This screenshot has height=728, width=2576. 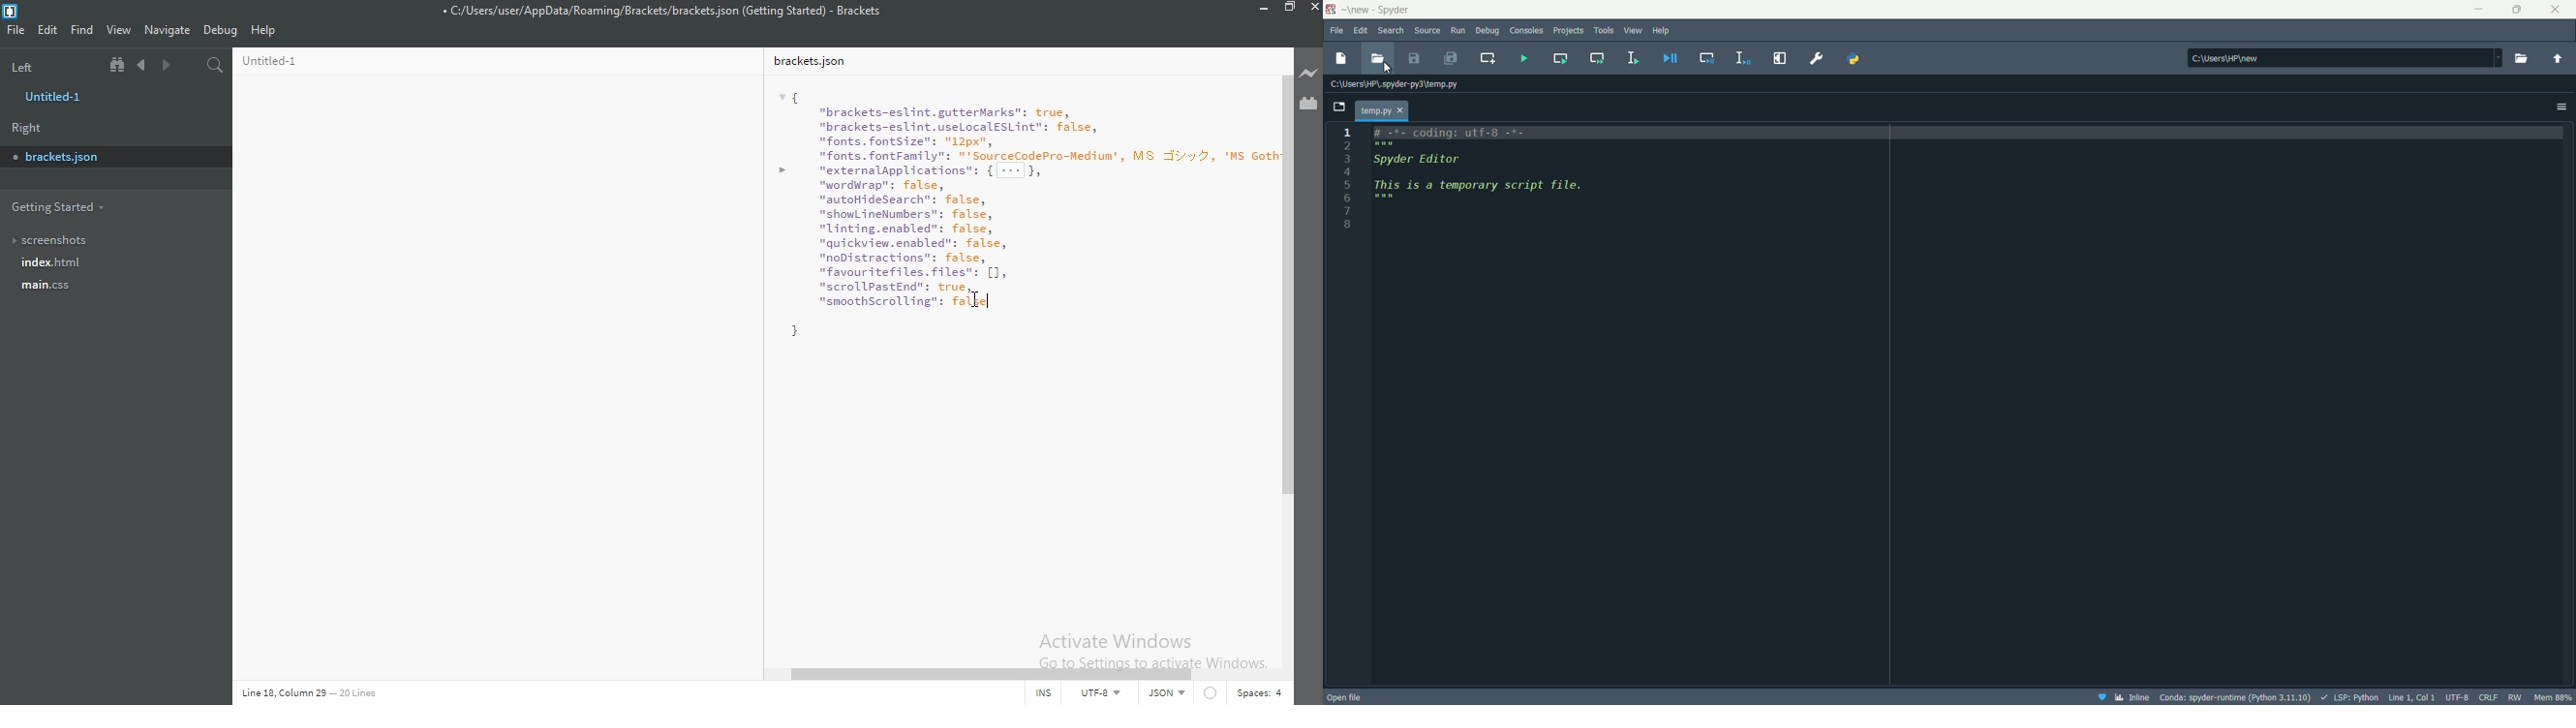 I want to click on Run current cell, so click(x=1559, y=59).